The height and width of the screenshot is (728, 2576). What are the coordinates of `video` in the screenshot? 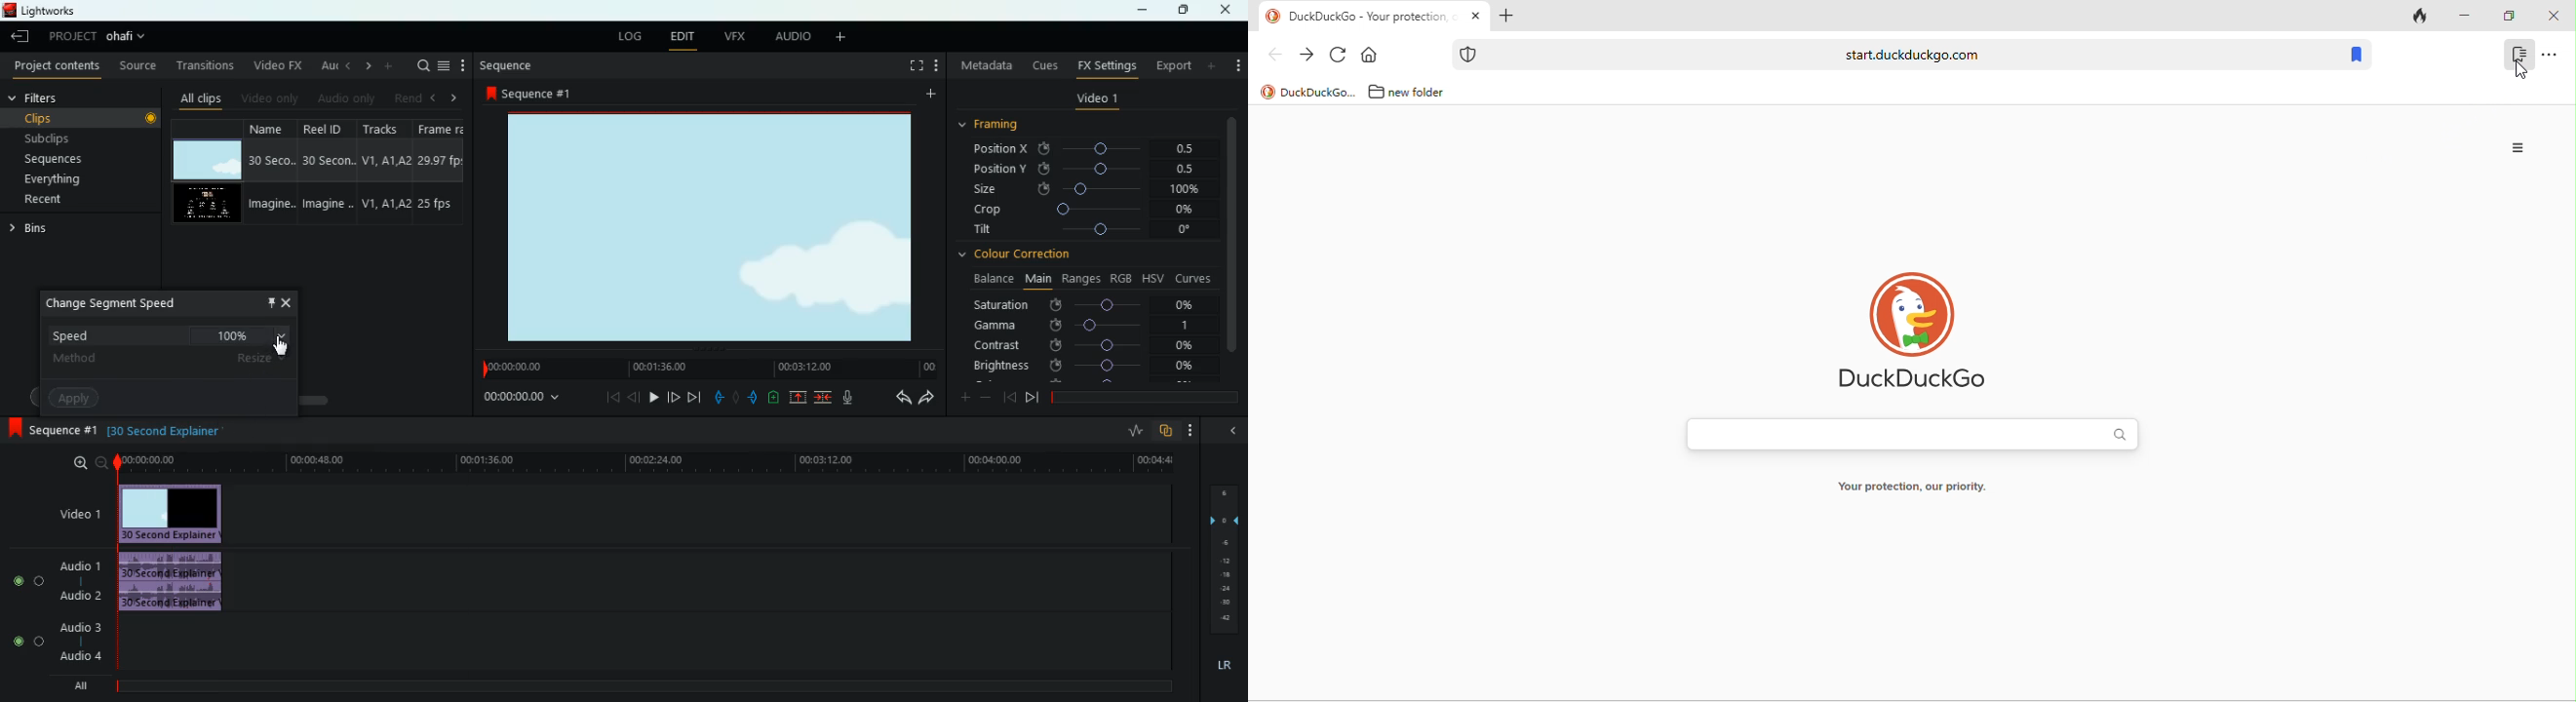 It's located at (210, 204).